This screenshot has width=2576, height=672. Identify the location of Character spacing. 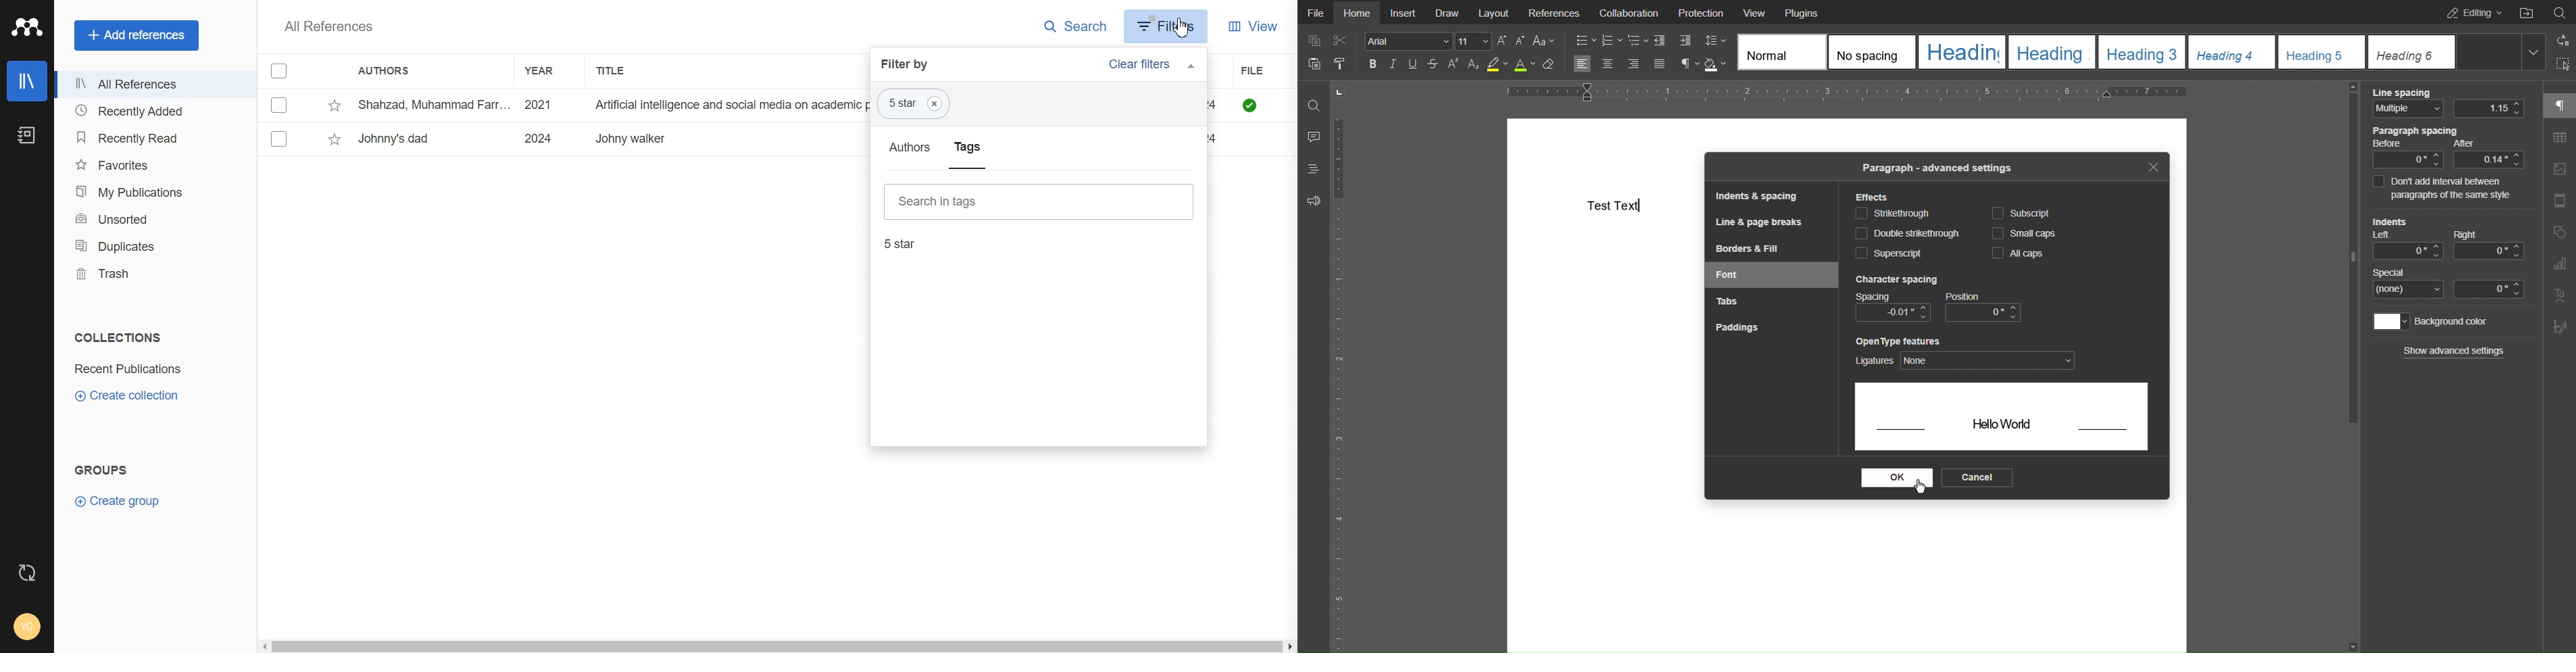
(1895, 280).